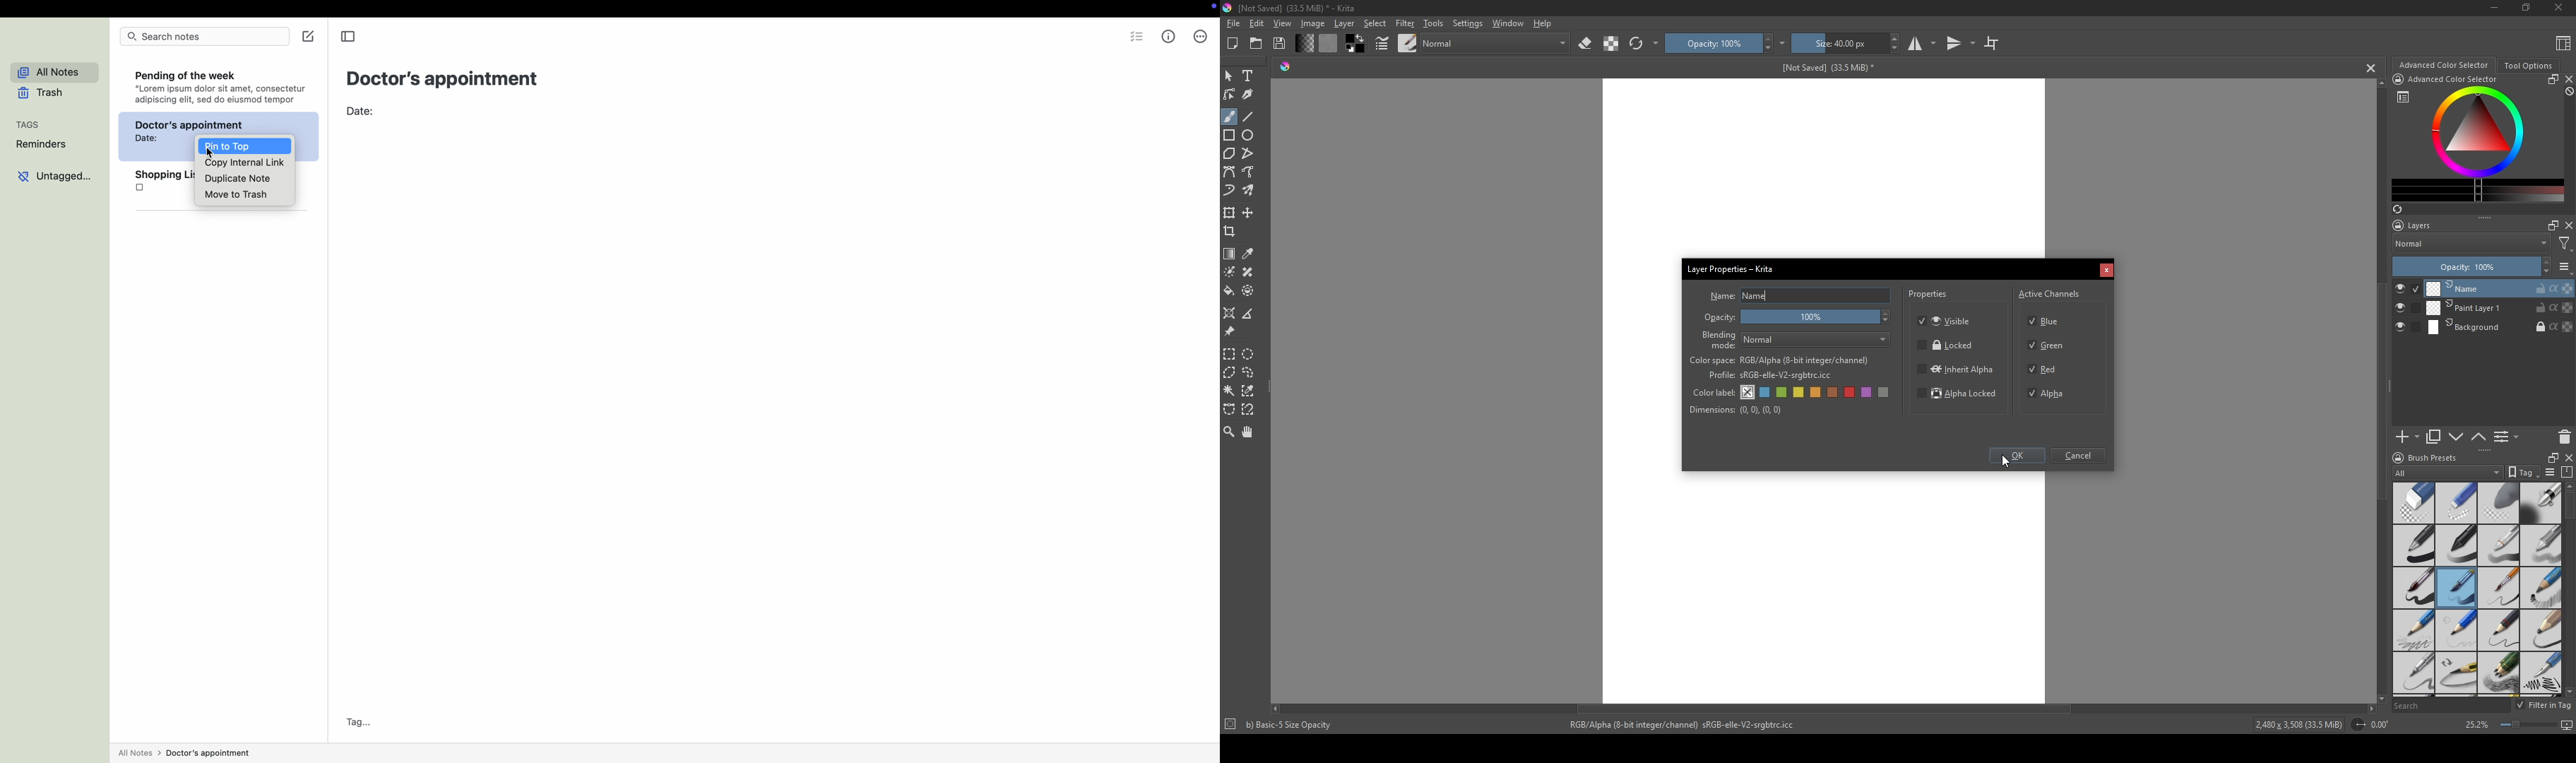 The width and height of the screenshot is (2576, 784). I want to click on polyline, so click(1250, 153).